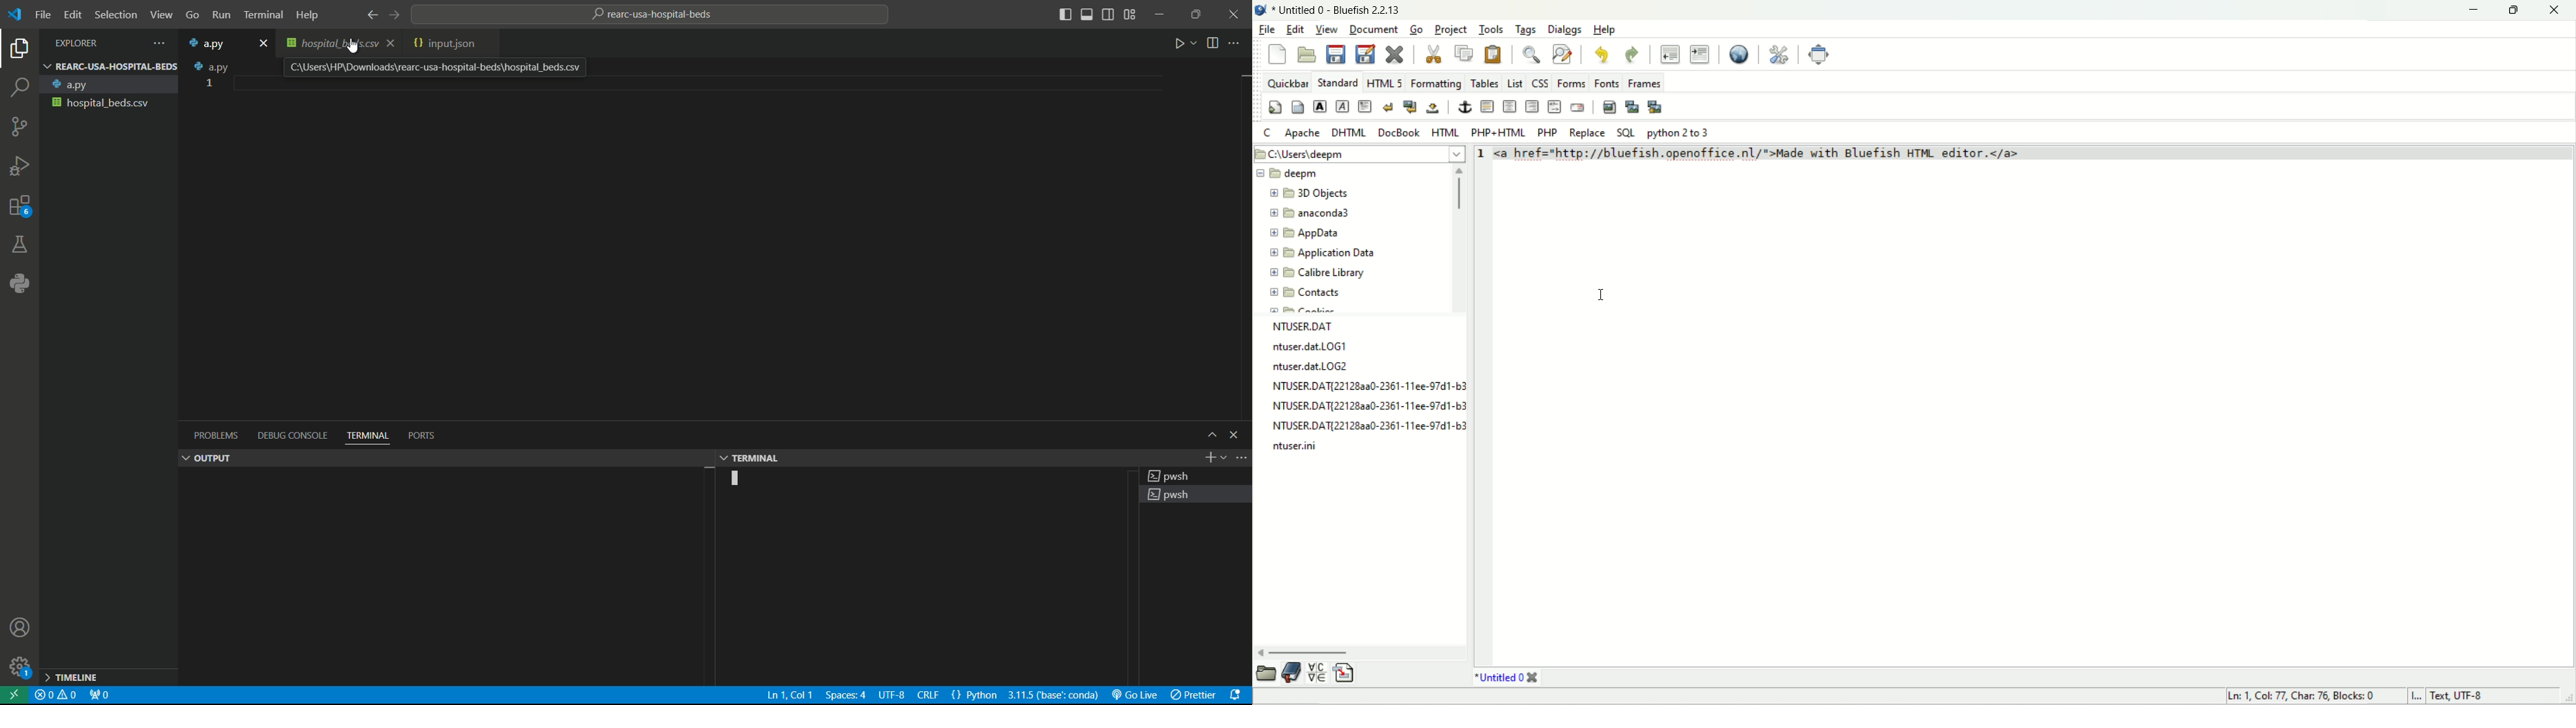  What do you see at coordinates (2466, 697) in the screenshot?
I see `text, UTF-8` at bounding box center [2466, 697].